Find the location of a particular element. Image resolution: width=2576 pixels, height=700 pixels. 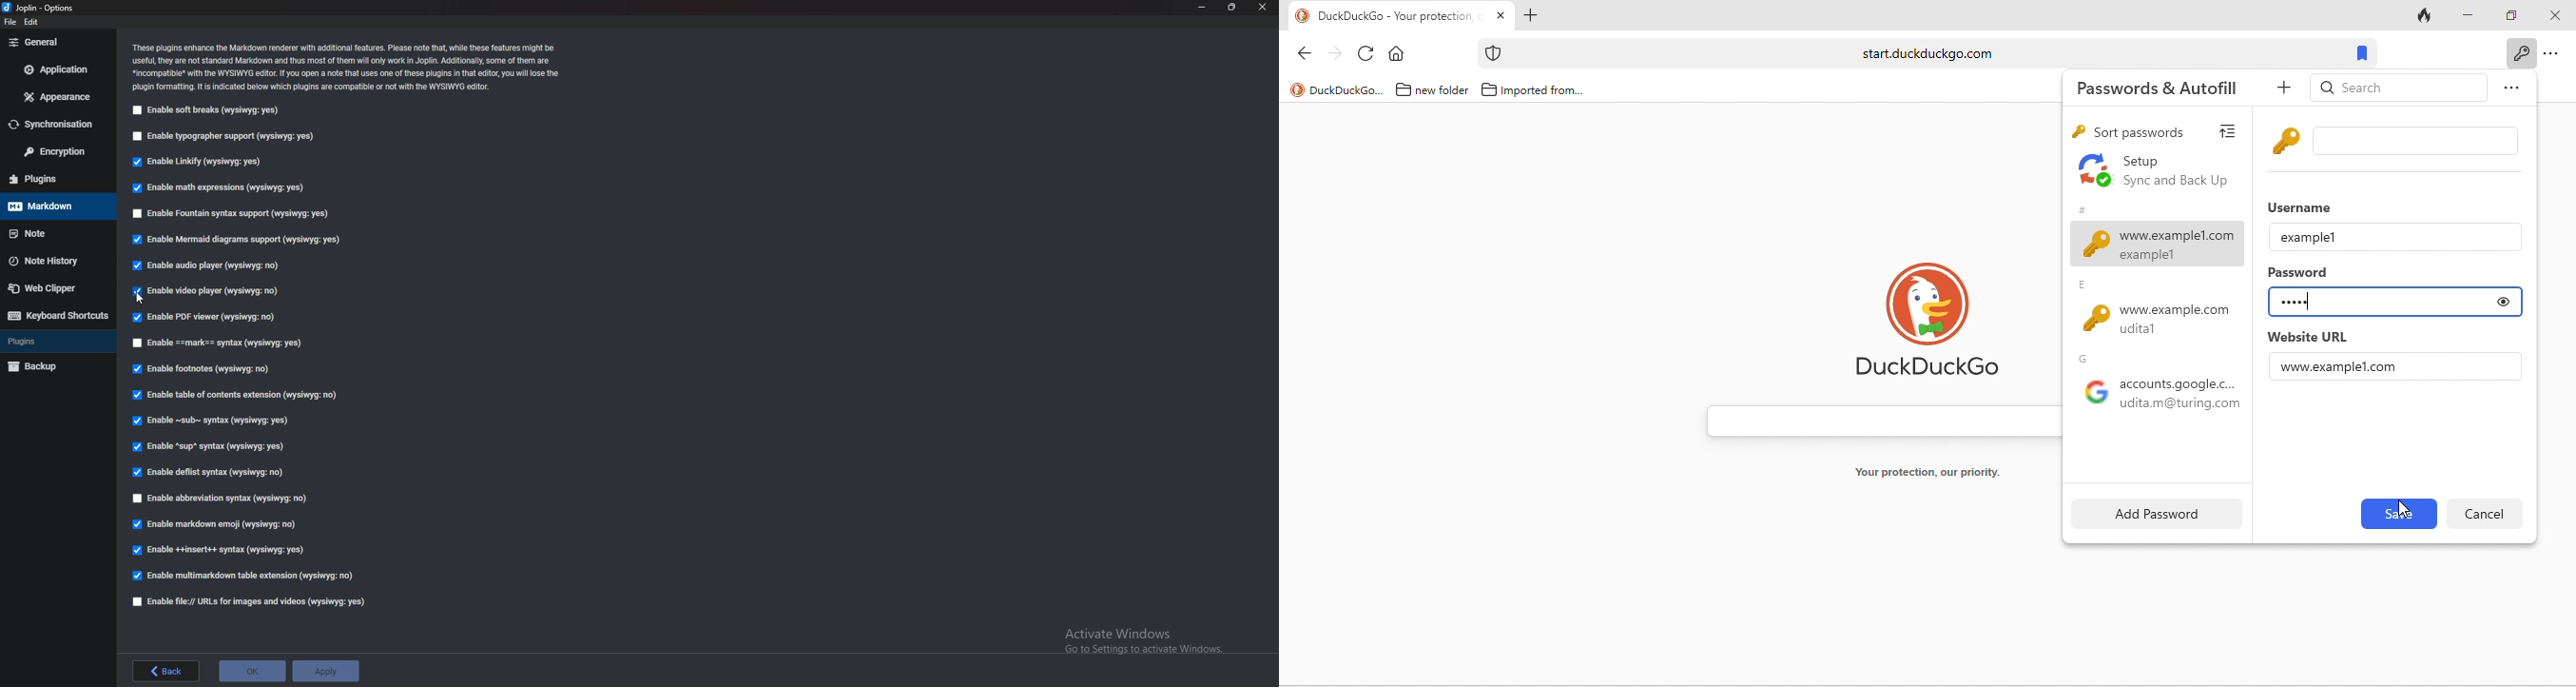

bookmarks is located at coordinates (2364, 52).